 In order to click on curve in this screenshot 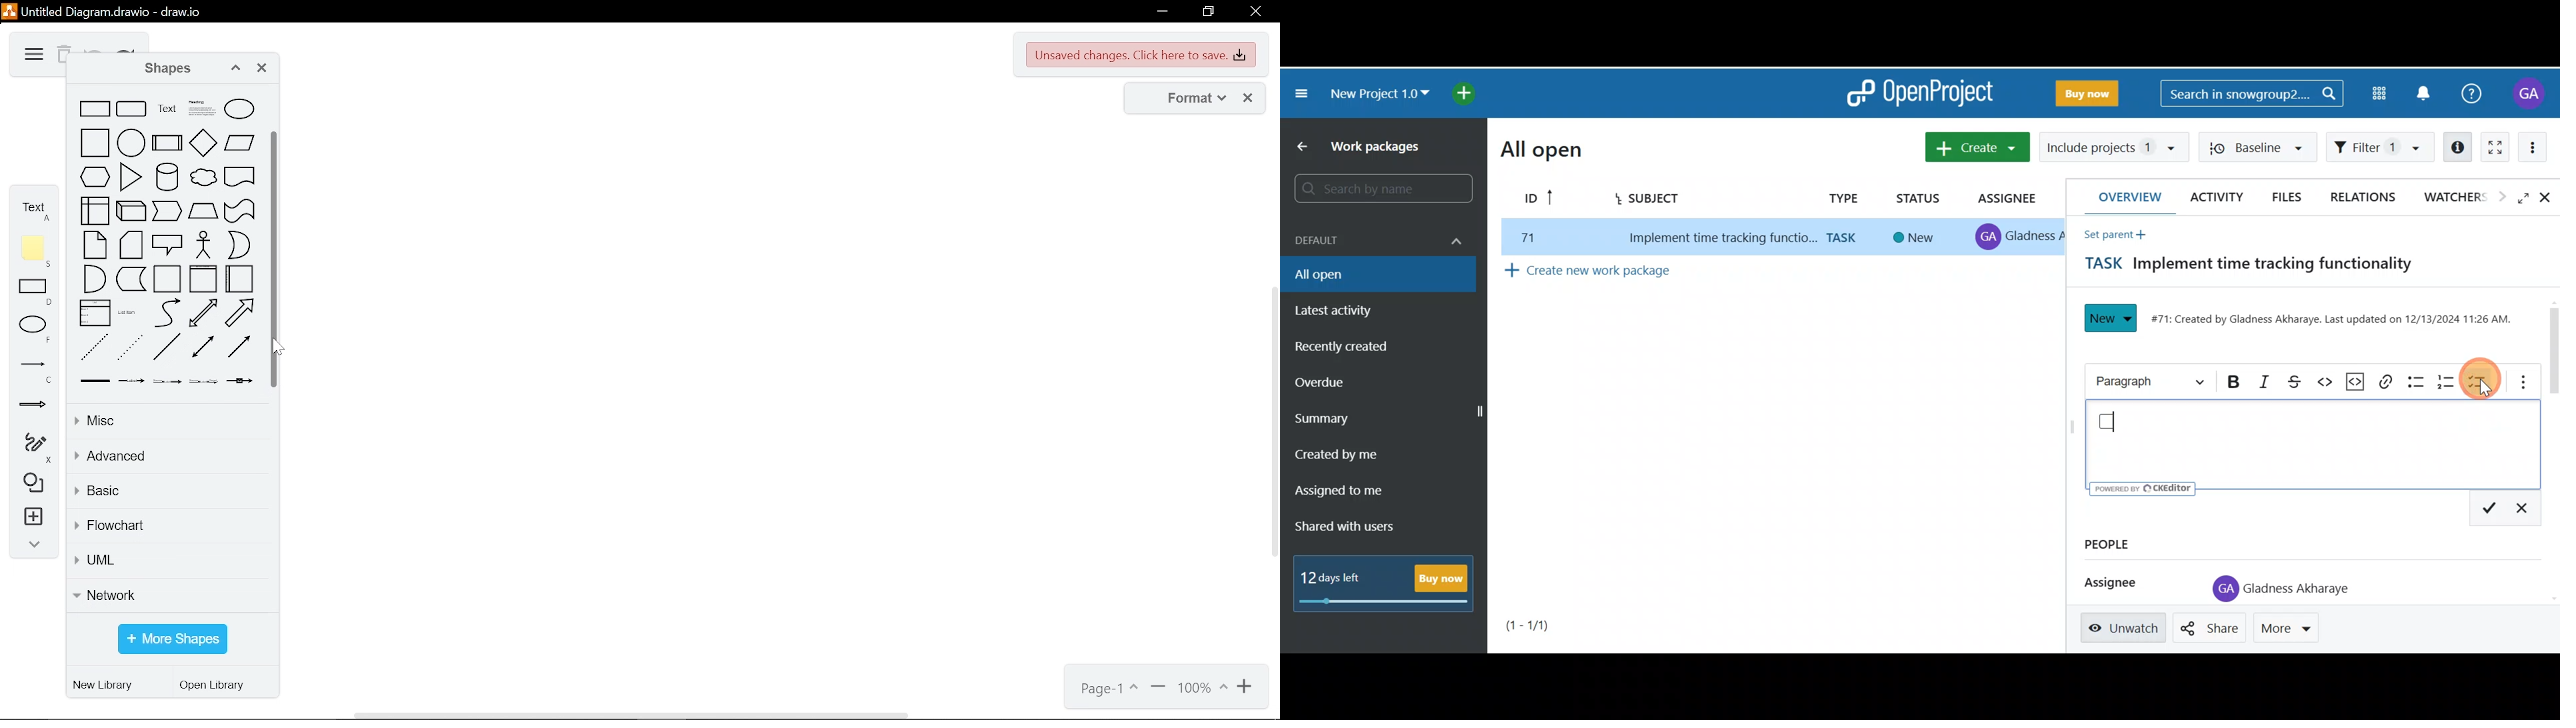, I will do `click(167, 313)`.